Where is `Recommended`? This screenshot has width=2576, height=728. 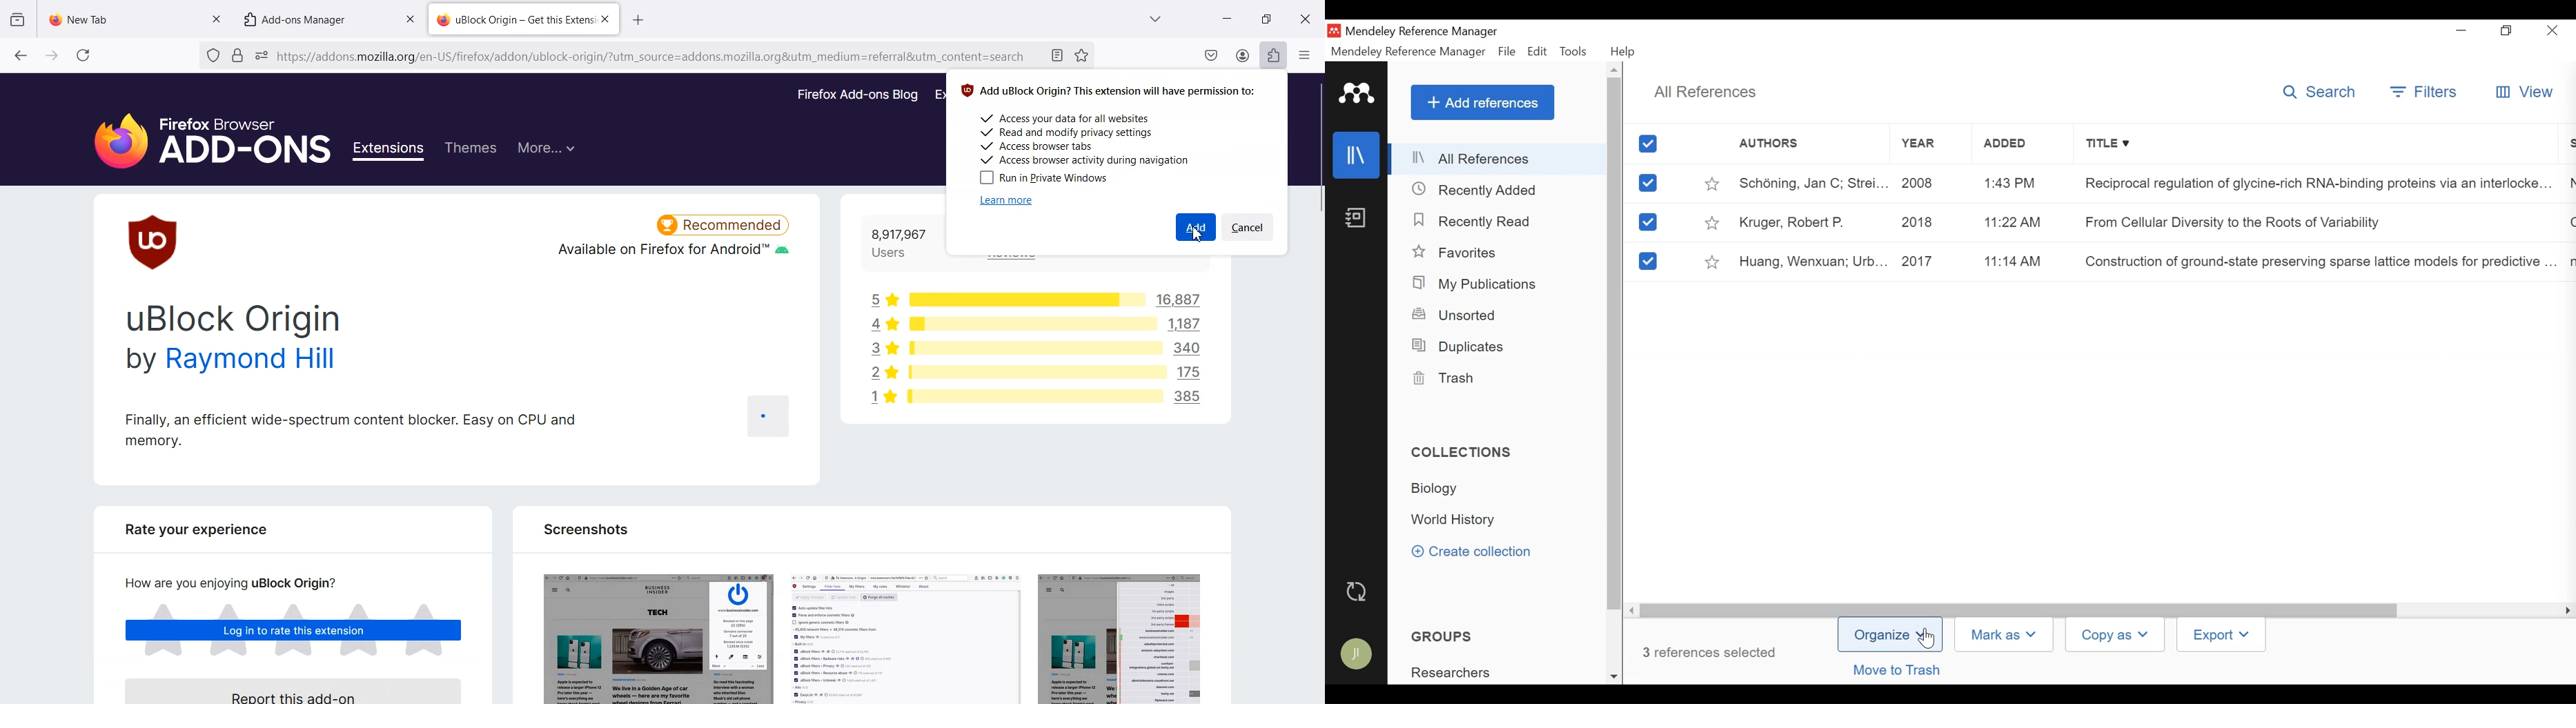 Recommended is located at coordinates (723, 222).